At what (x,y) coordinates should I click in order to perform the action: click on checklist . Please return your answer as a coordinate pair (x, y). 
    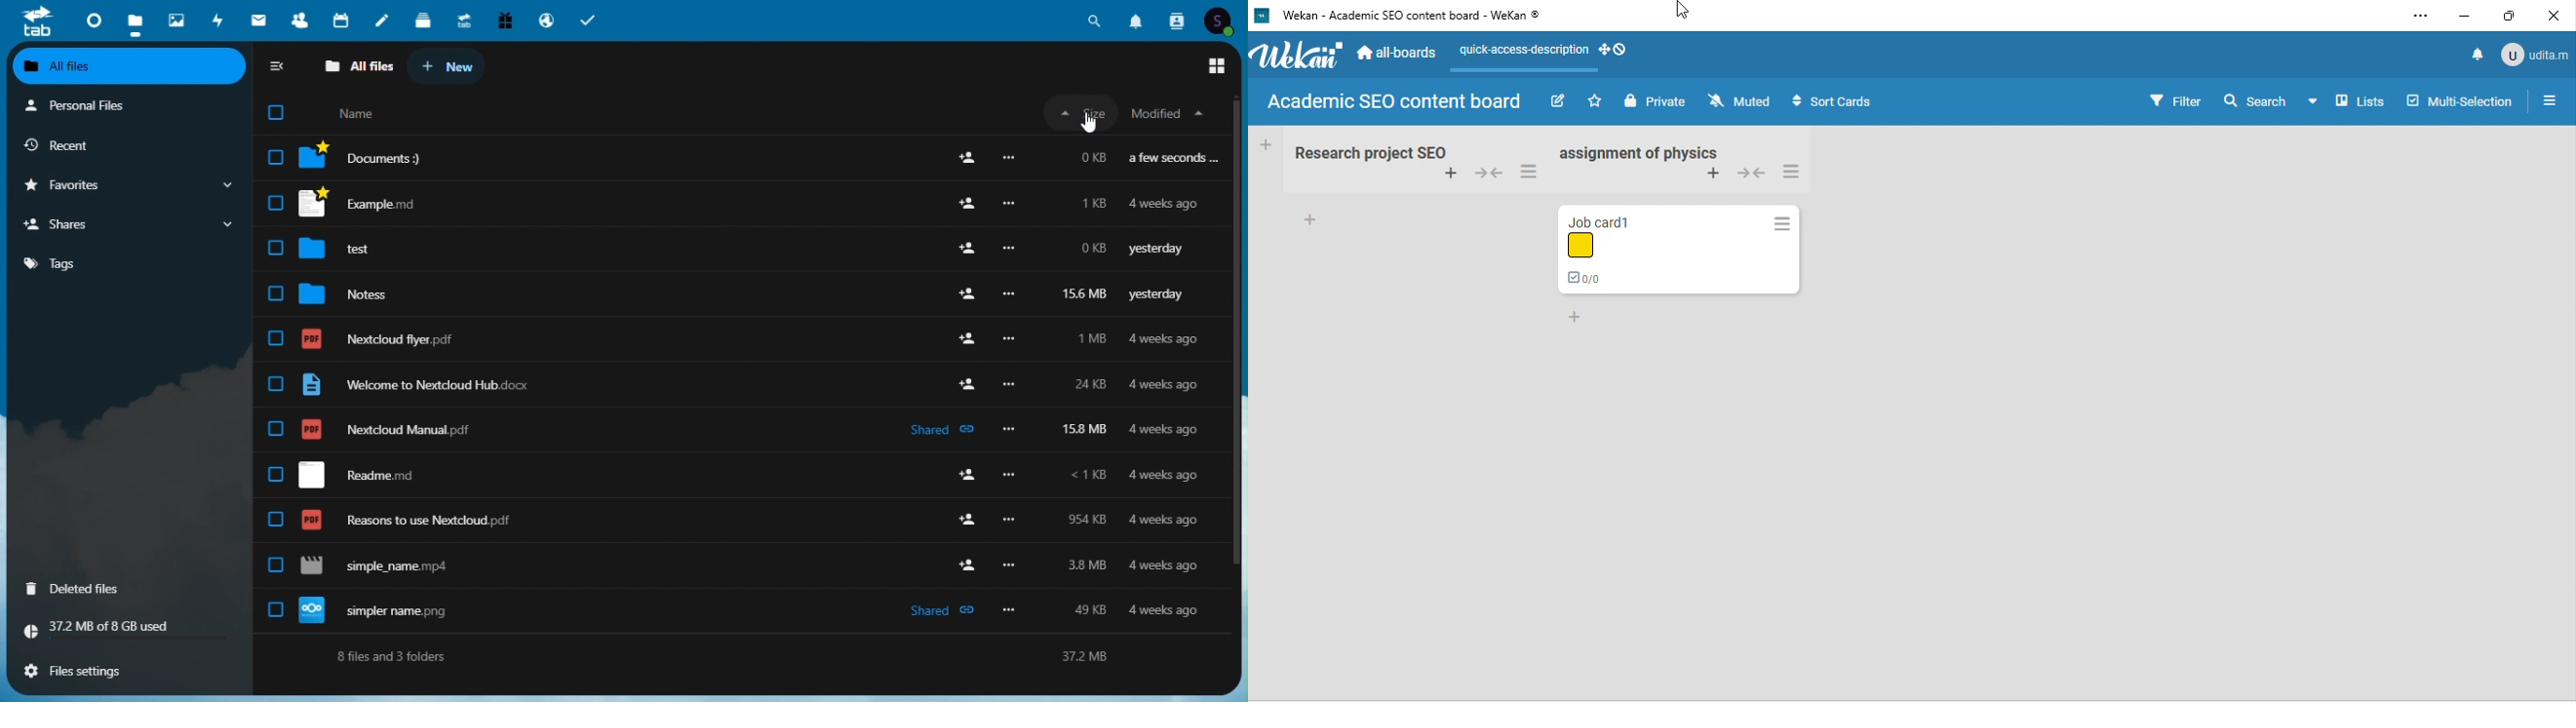
    Looking at the image, I should click on (1582, 280).